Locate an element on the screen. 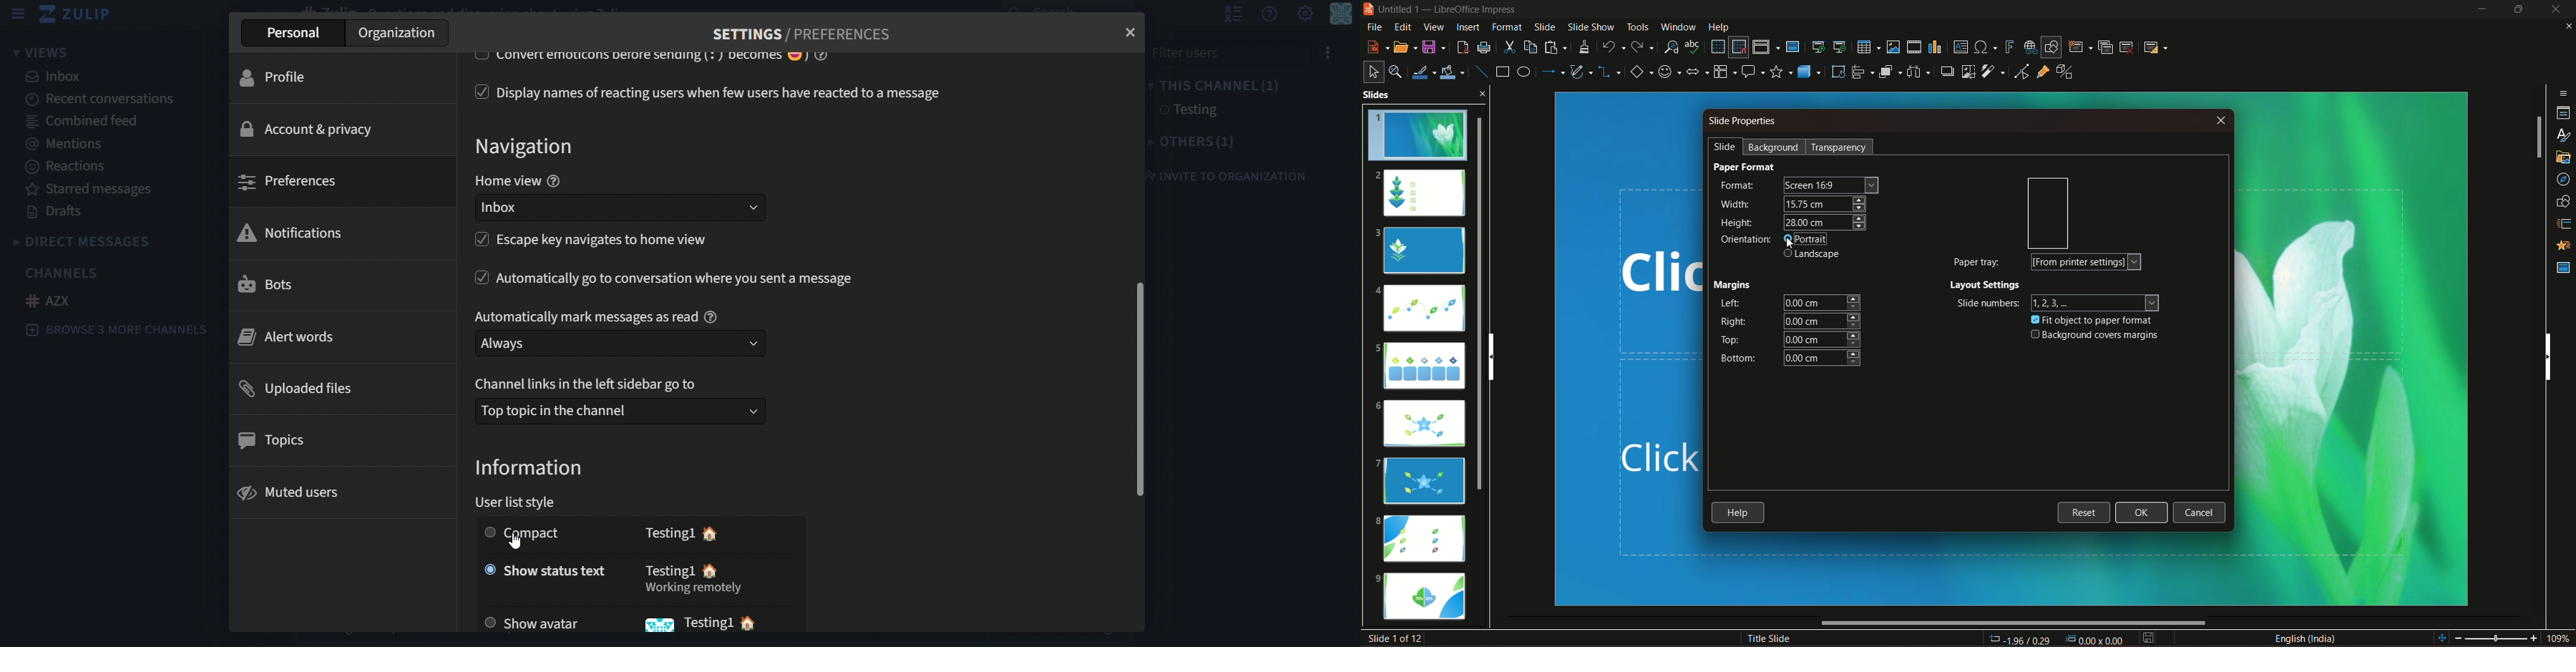 The height and width of the screenshot is (672, 2576). notifications is located at coordinates (293, 233).